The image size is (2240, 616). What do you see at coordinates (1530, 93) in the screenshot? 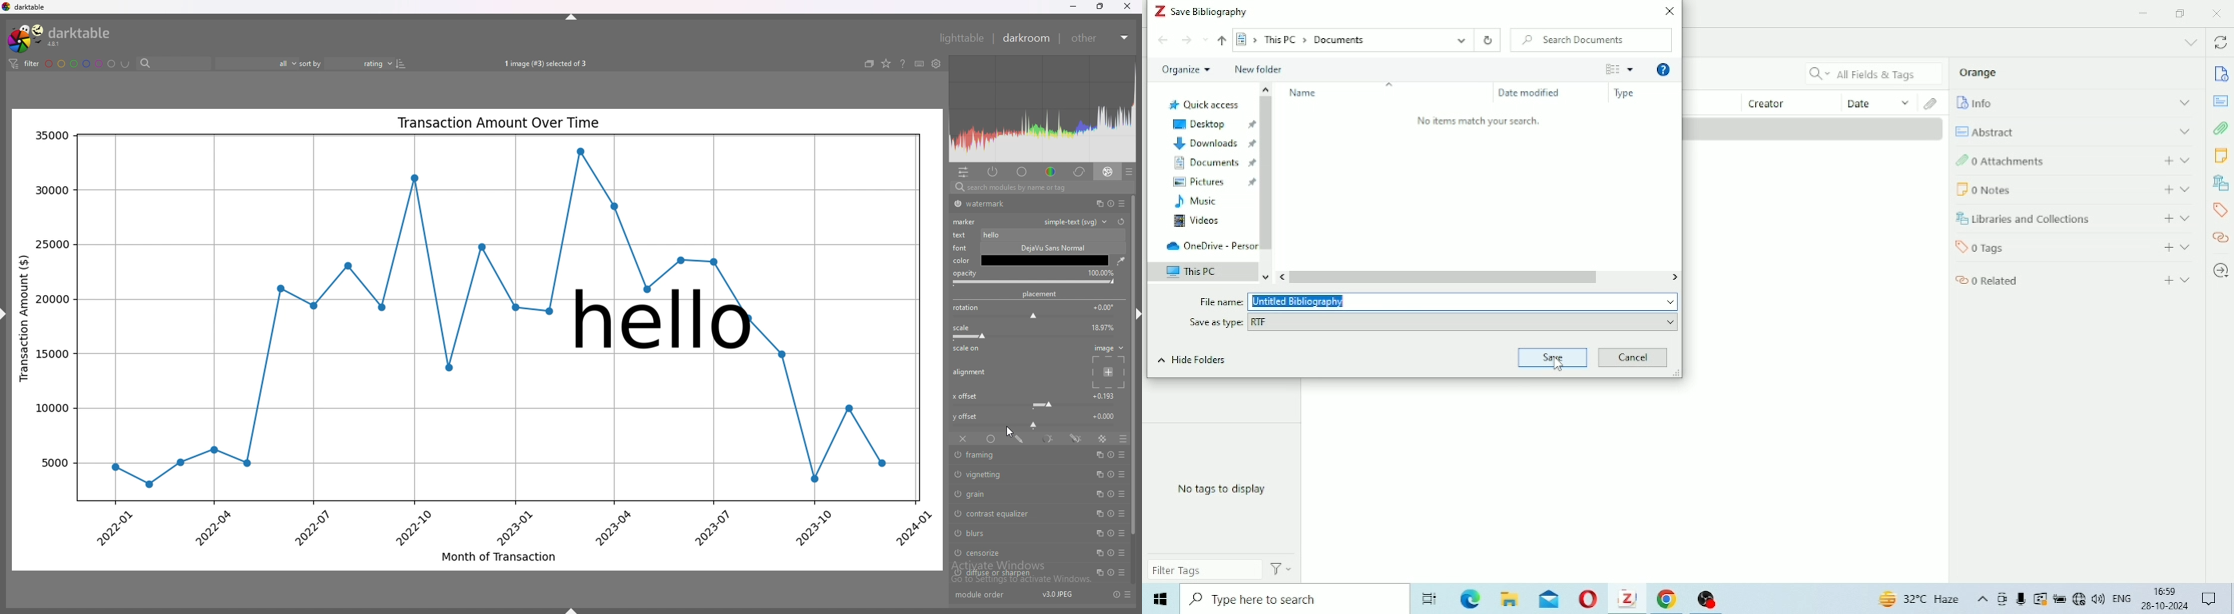
I see `Date modified` at bounding box center [1530, 93].